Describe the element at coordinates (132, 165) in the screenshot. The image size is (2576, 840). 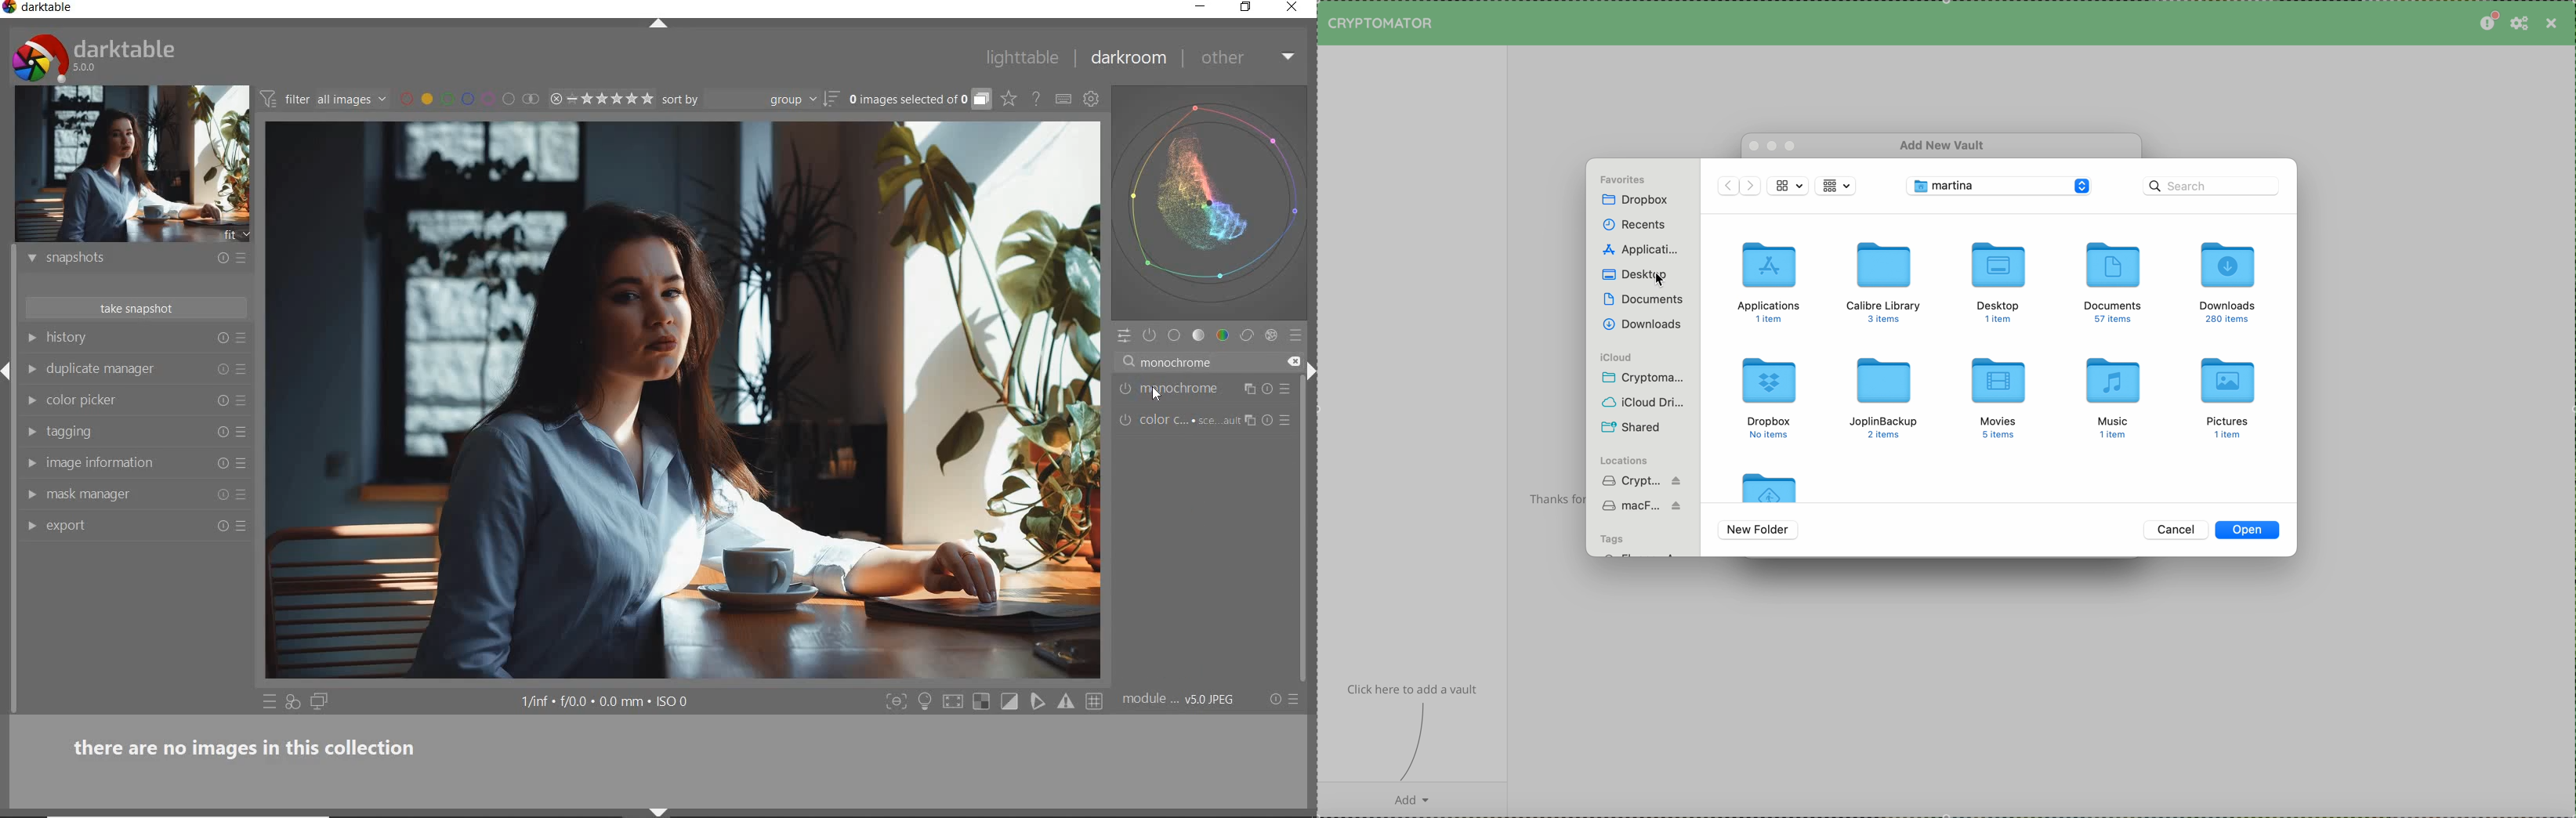
I see `image preview` at that location.